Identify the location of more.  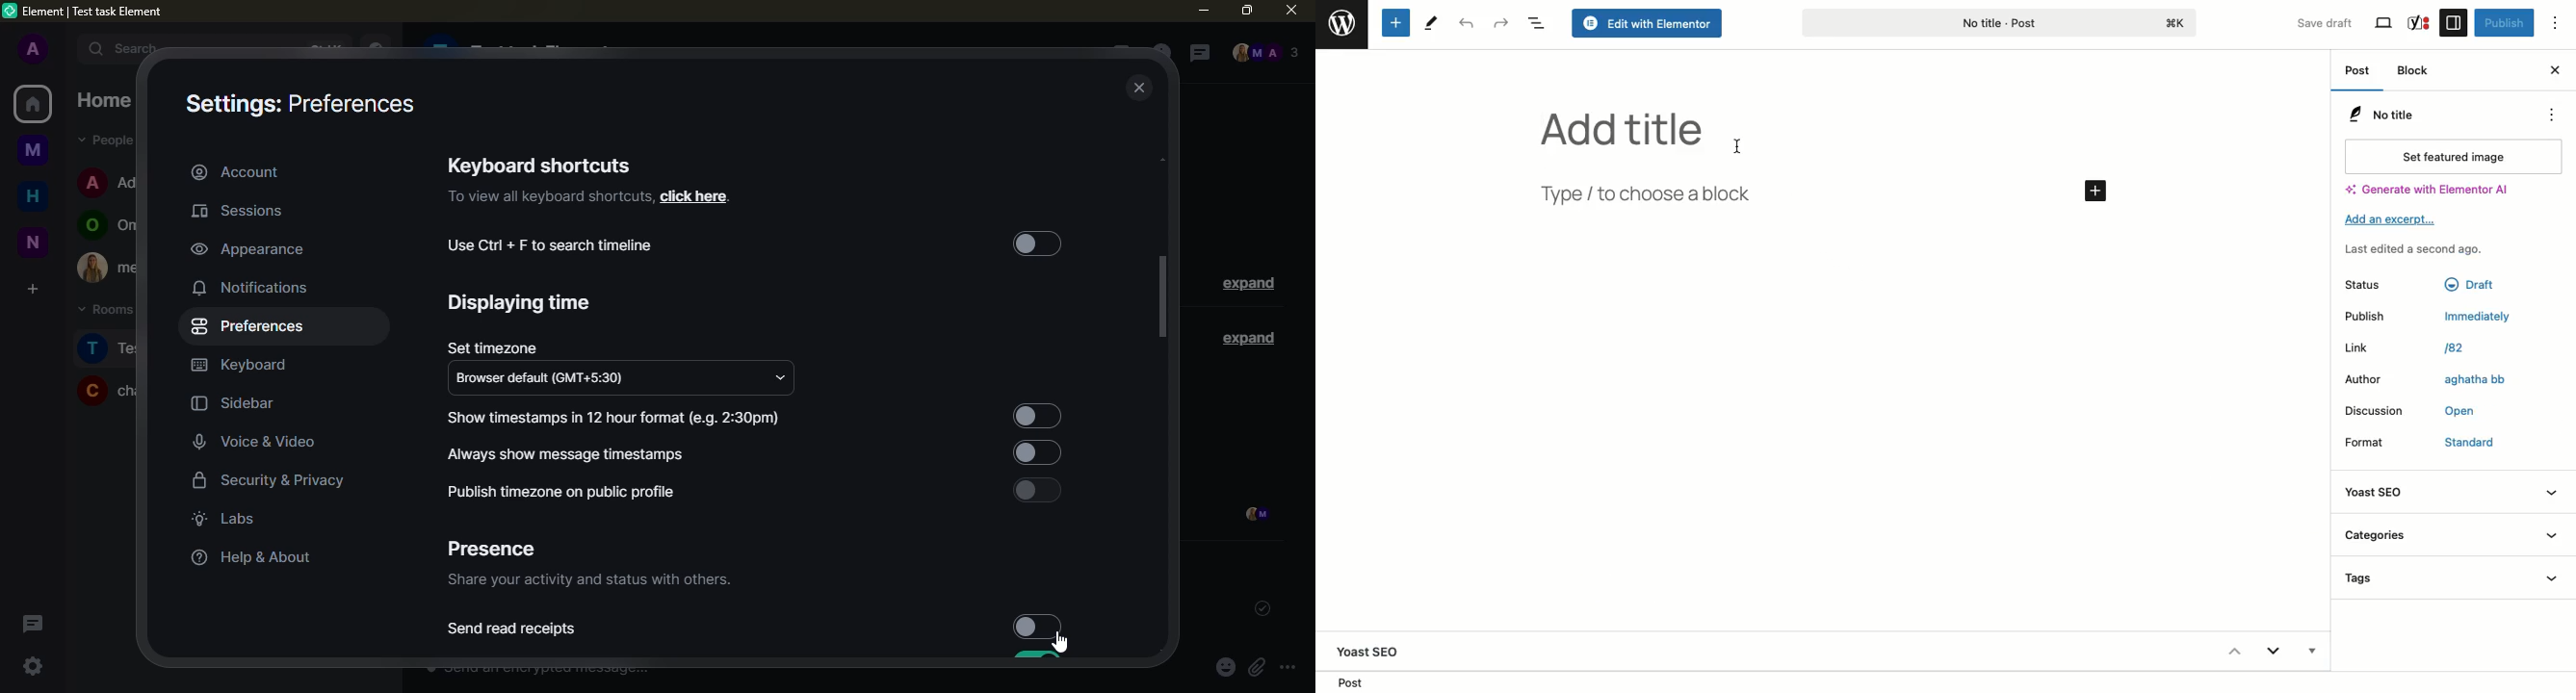
(1288, 668).